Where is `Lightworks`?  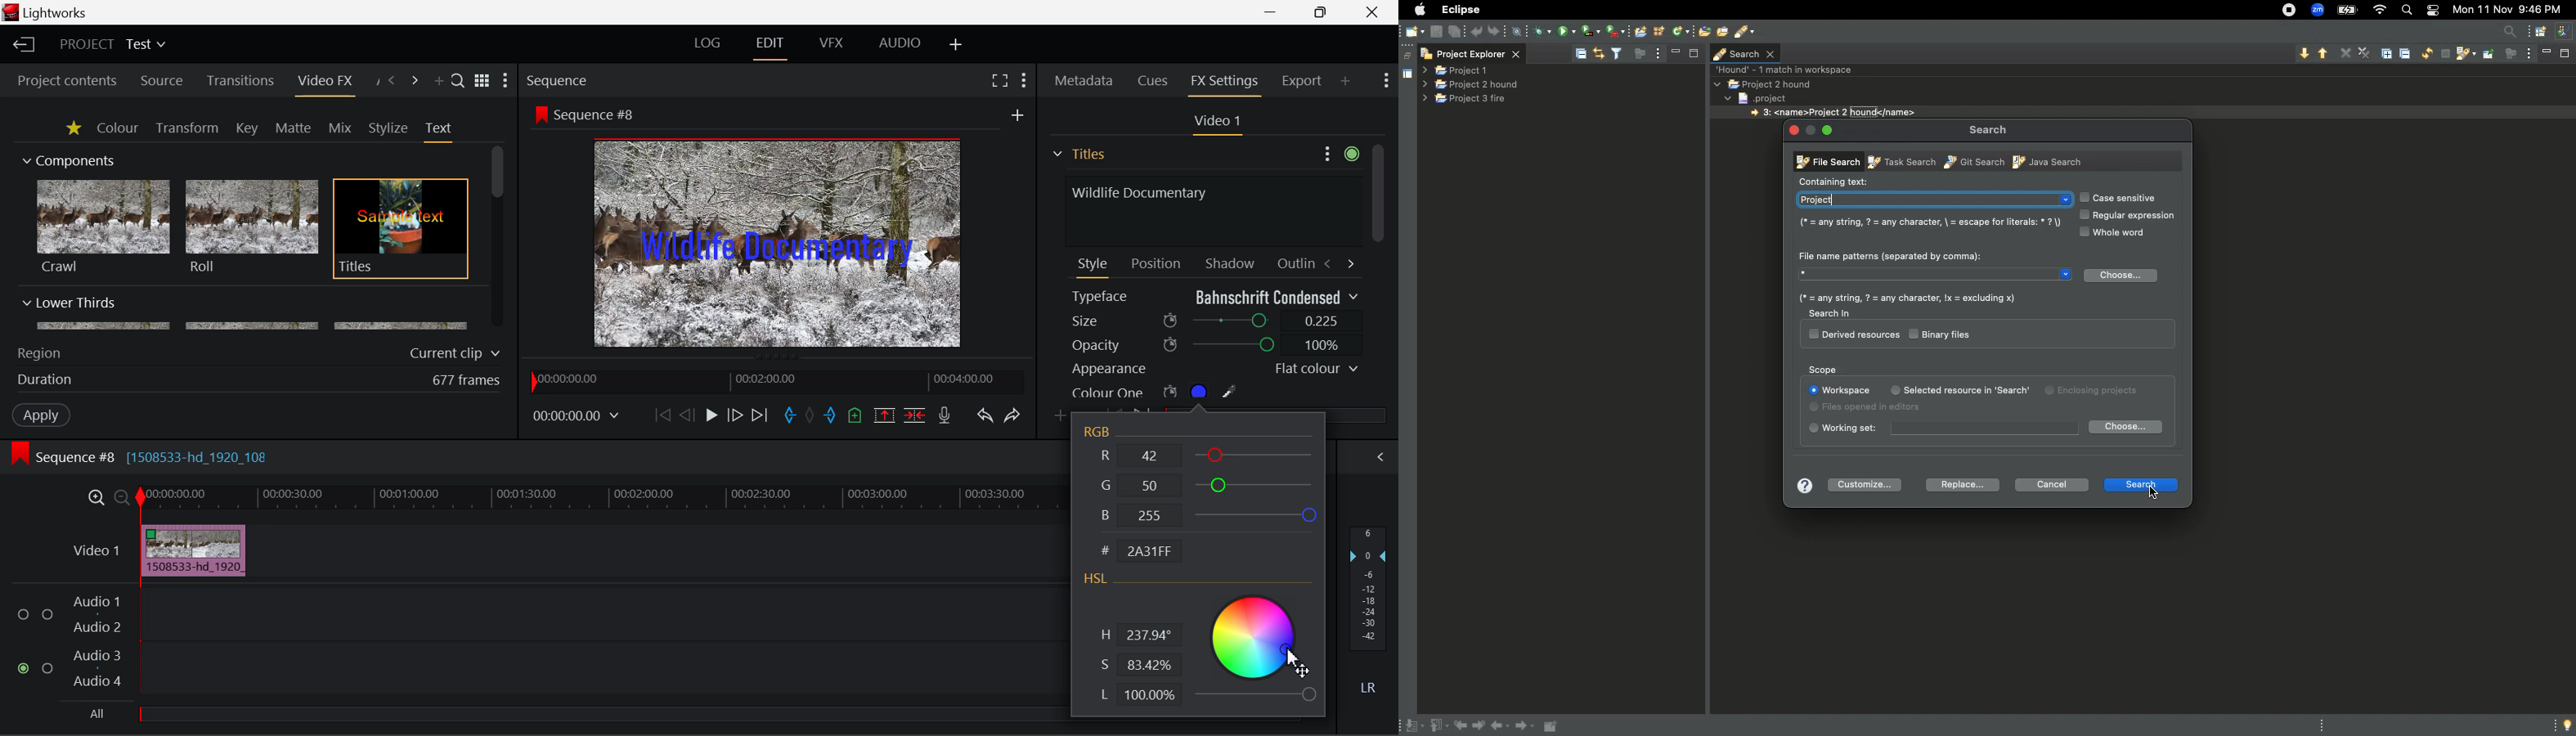
Lightworks is located at coordinates (57, 12).